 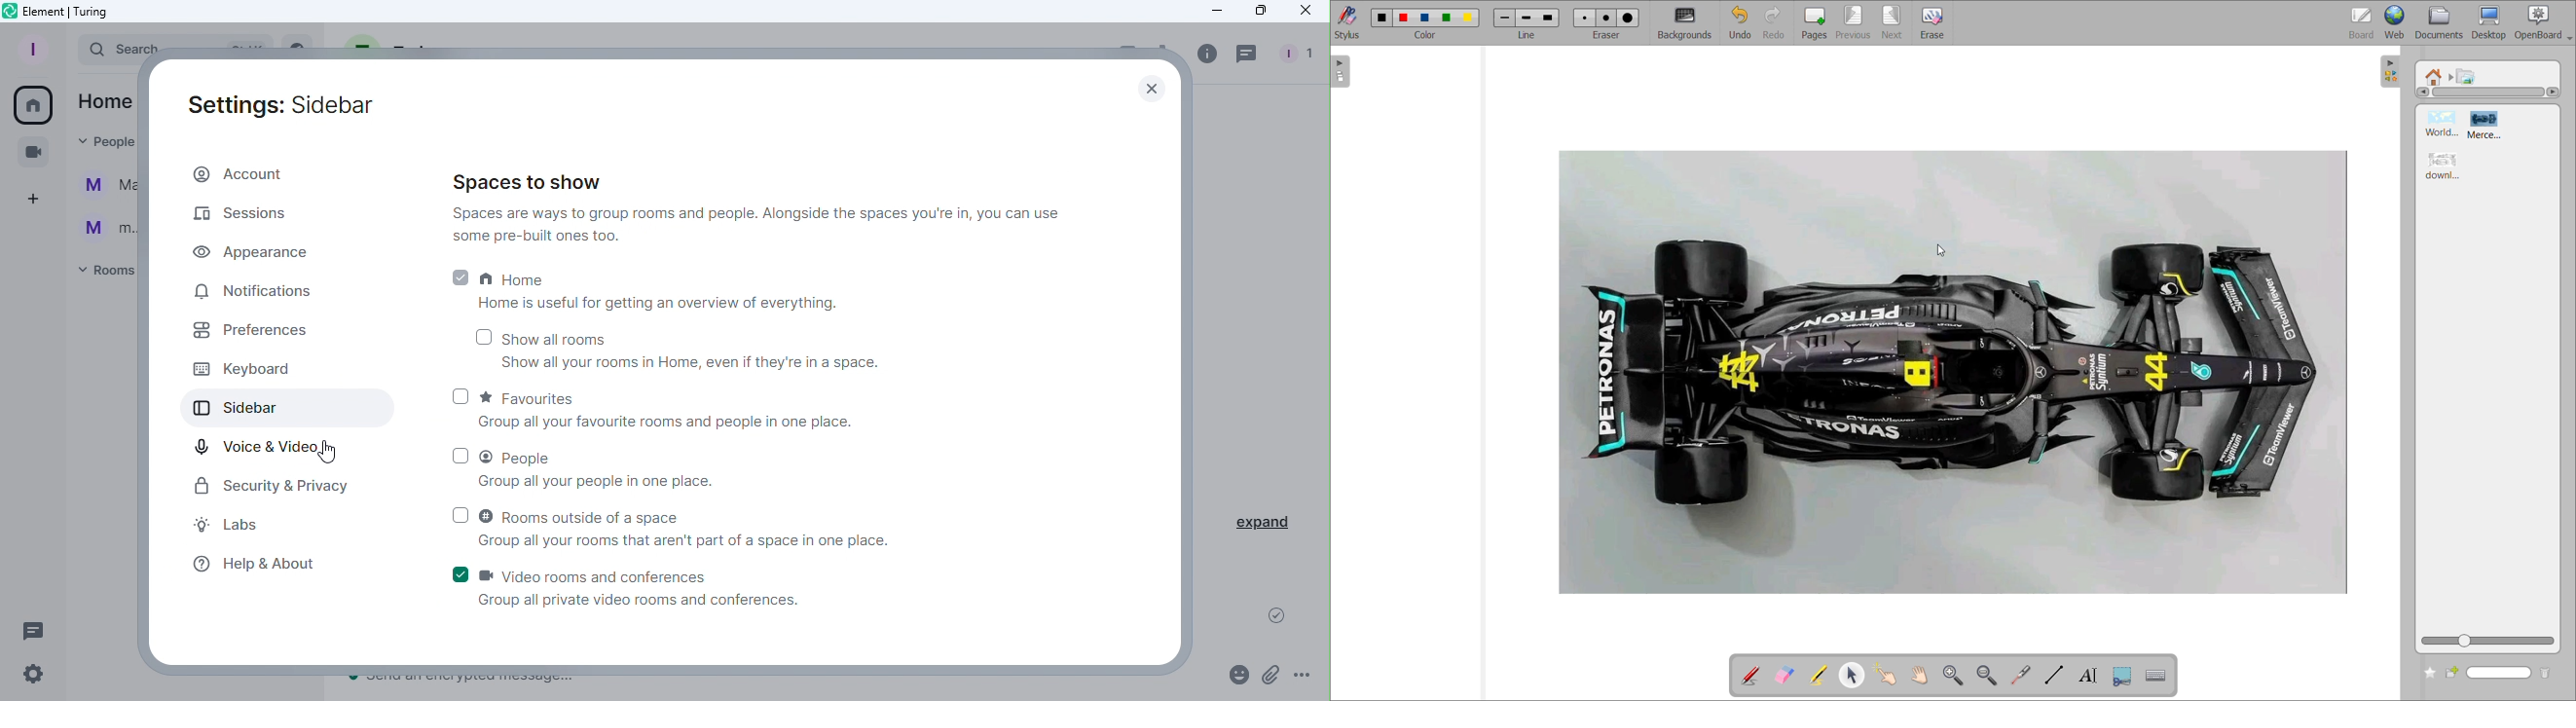 What do you see at coordinates (32, 48) in the screenshot?
I see `Profile` at bounding box center [32, 48].